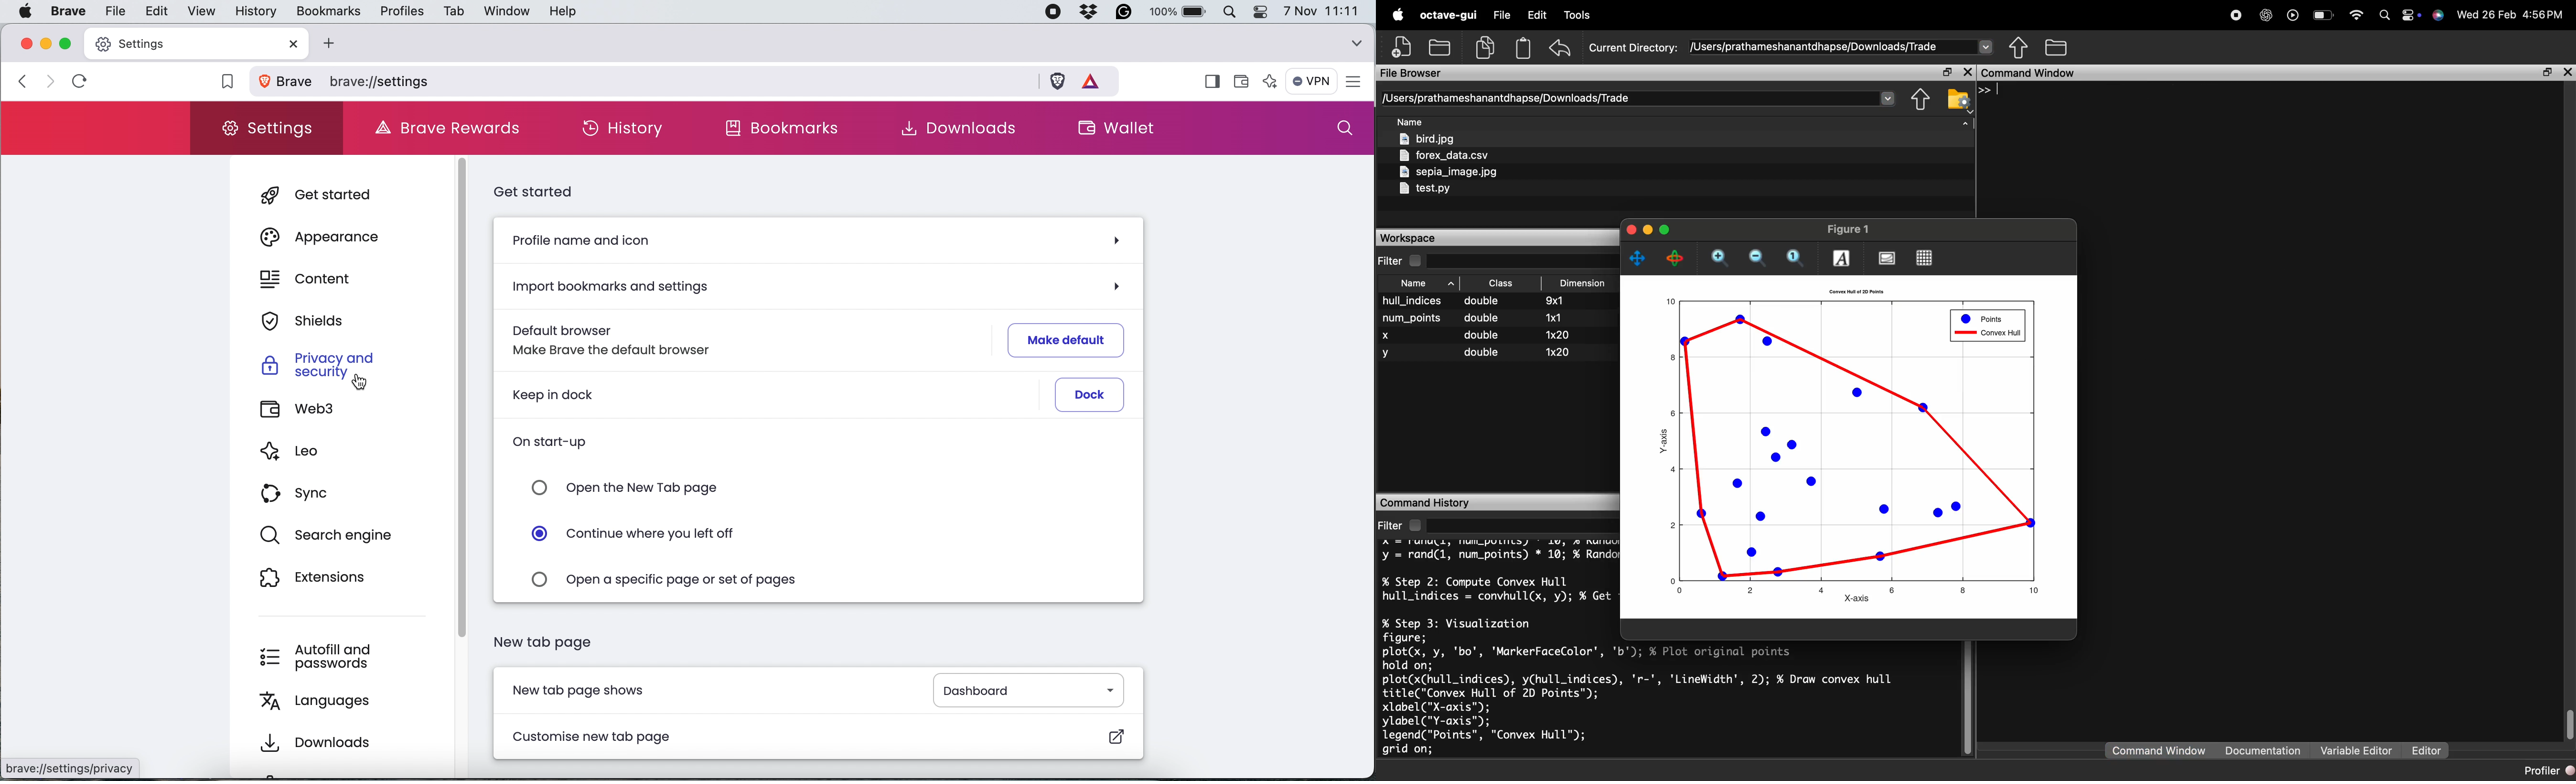  What do you see at coordinates (1987, 46) in the screenshot?
I see `Drop-down ` at bounding box center [1987, 46].